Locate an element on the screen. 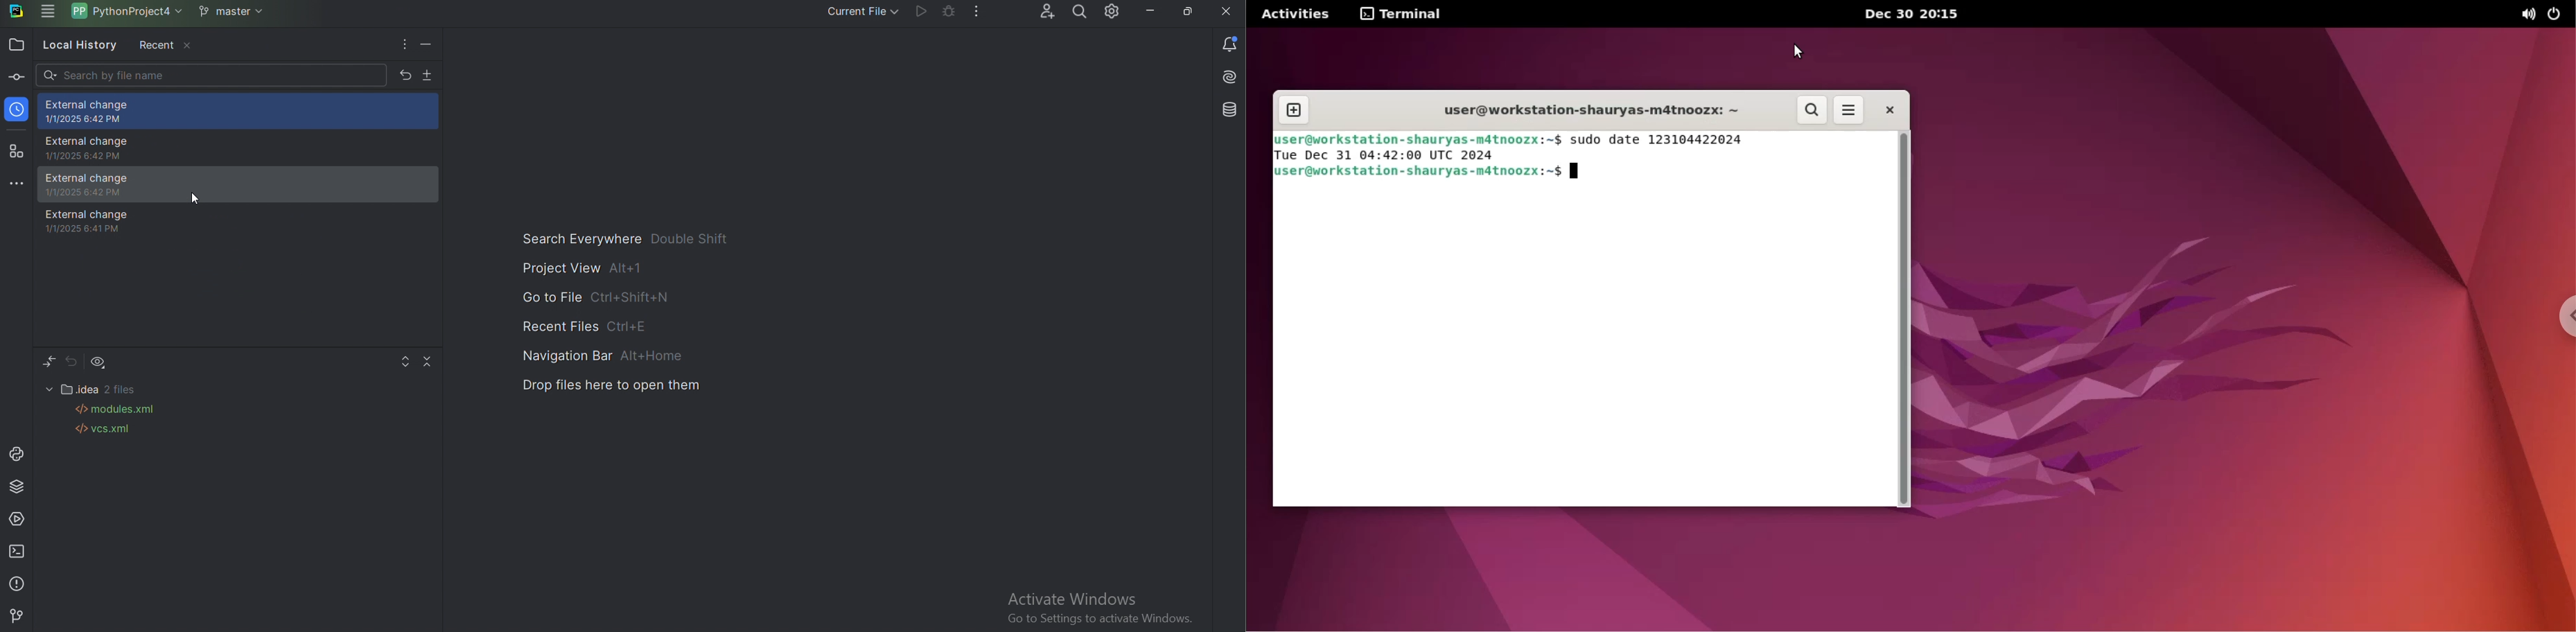 This screenshot has height=644, width=2576. Python console is located at coordinates (16, 454).